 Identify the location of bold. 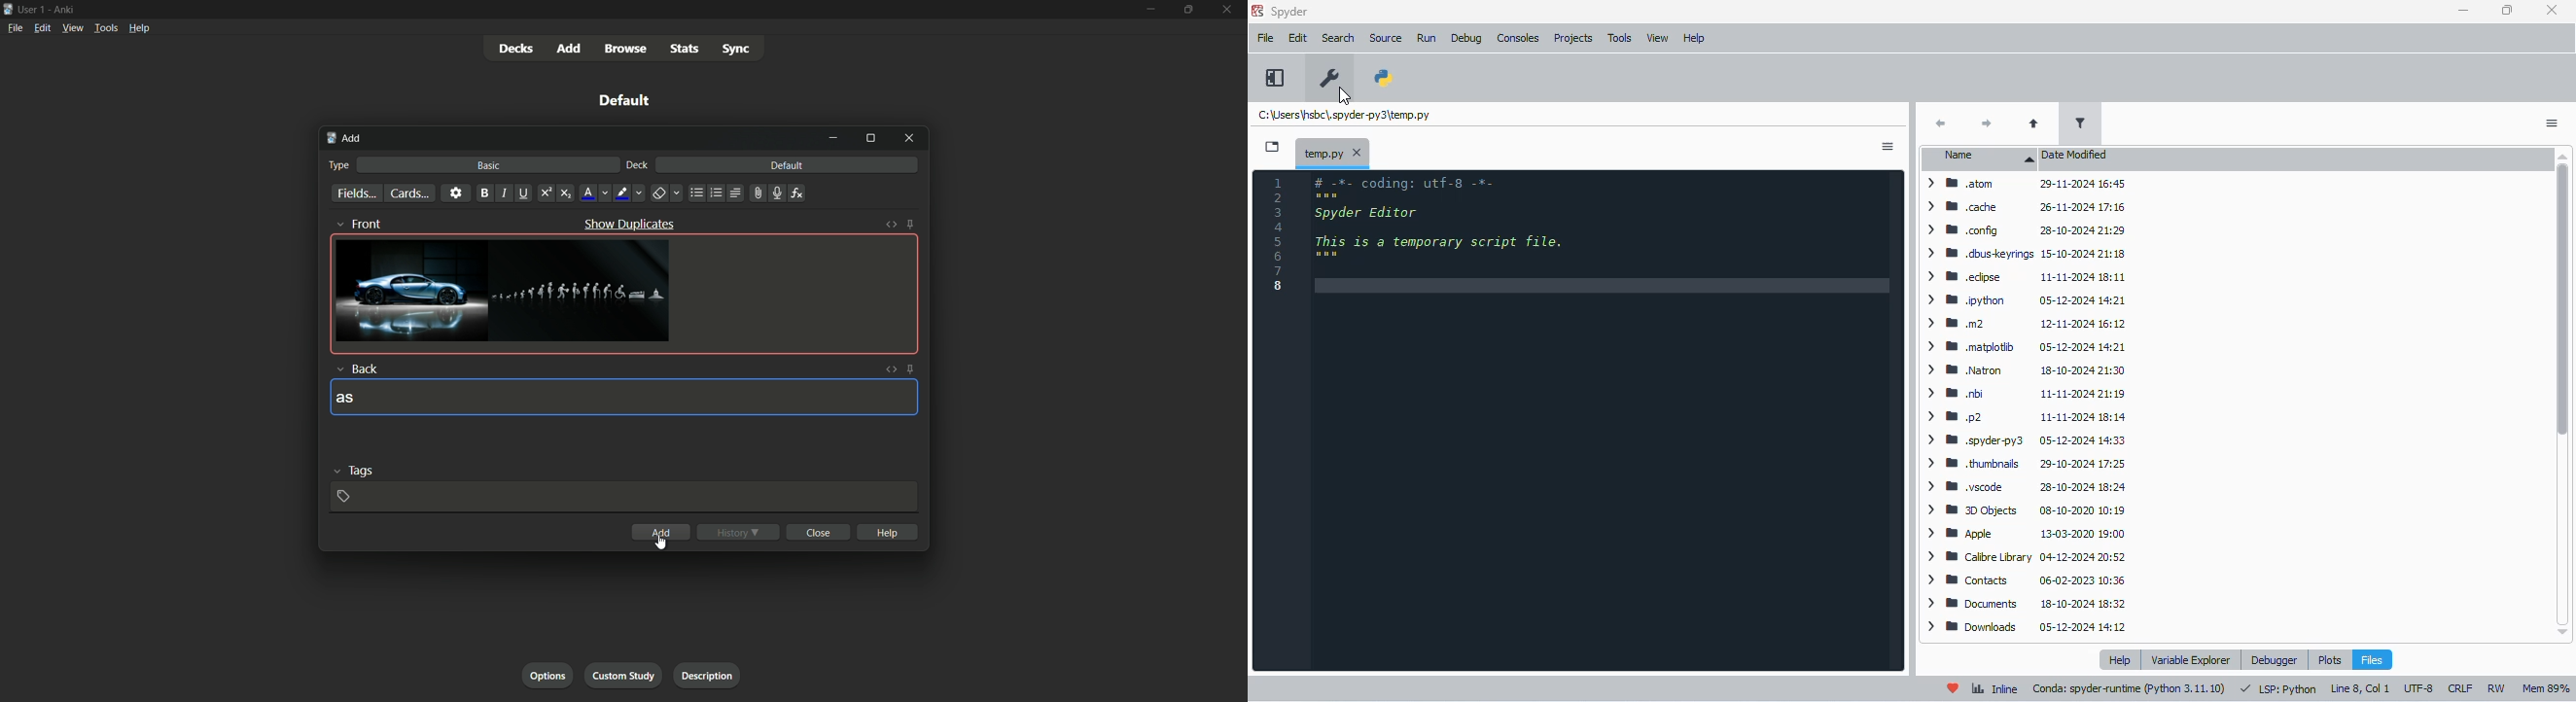
(485, 193).